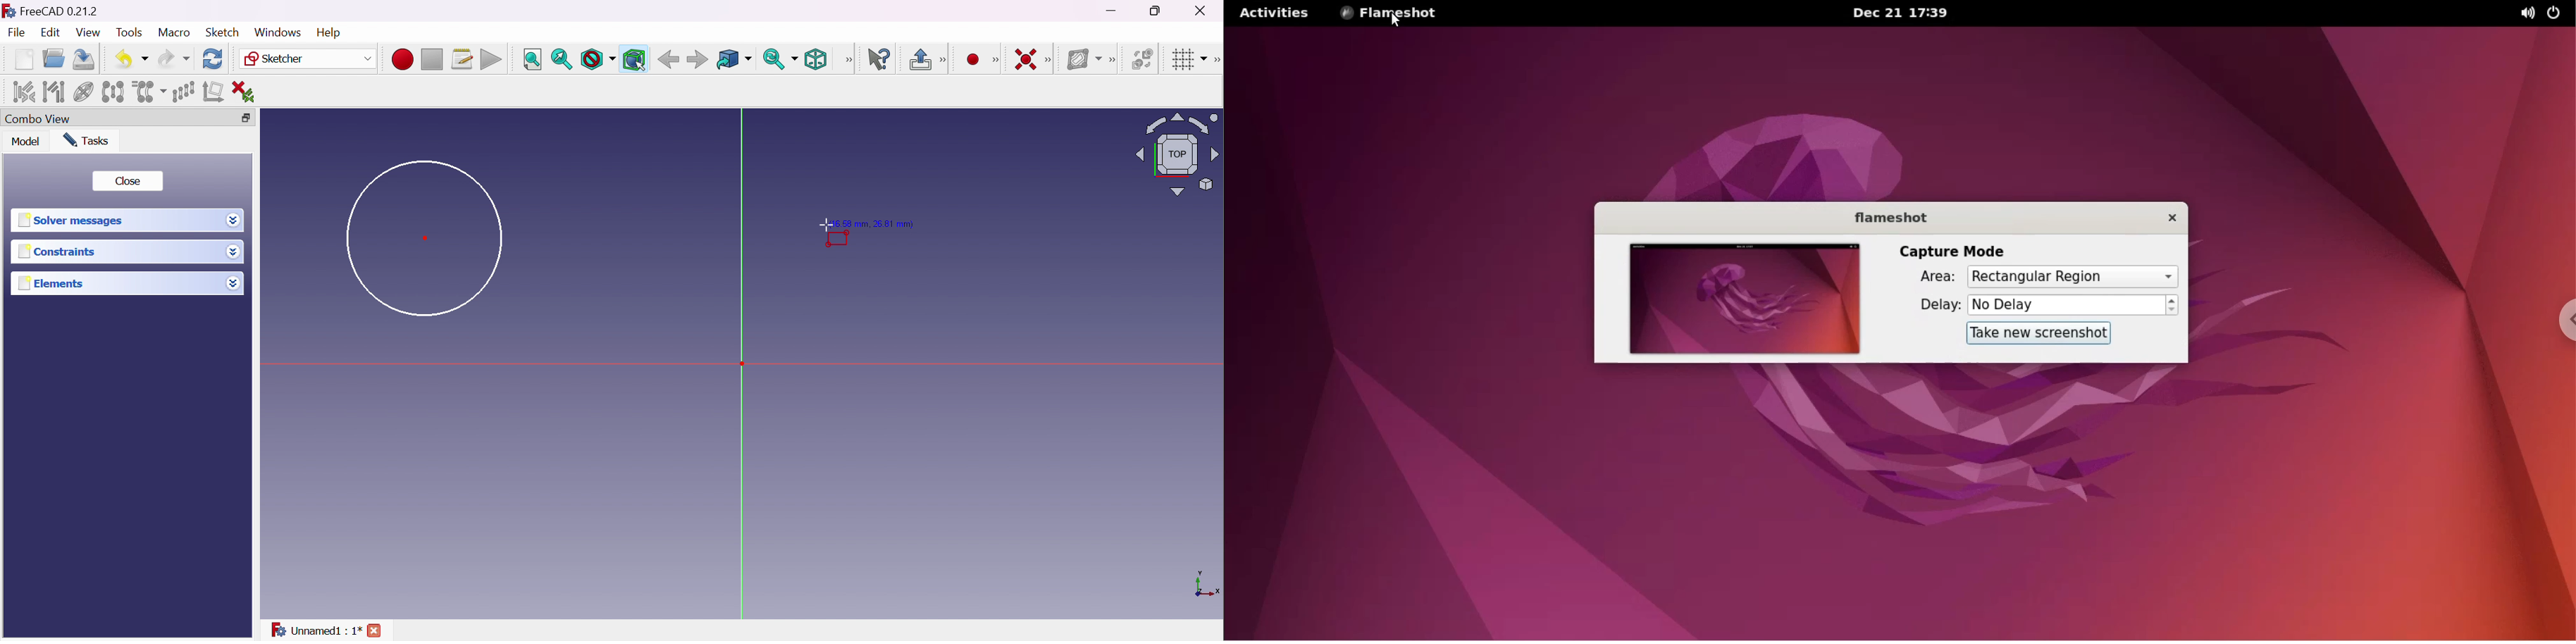 The width and height of the screenshot is (2576, 644). What do you see at coordinates (1052, 61) in the screenshot?
I see `[Sketcher constraints]` at bounding box center [1052, 61].